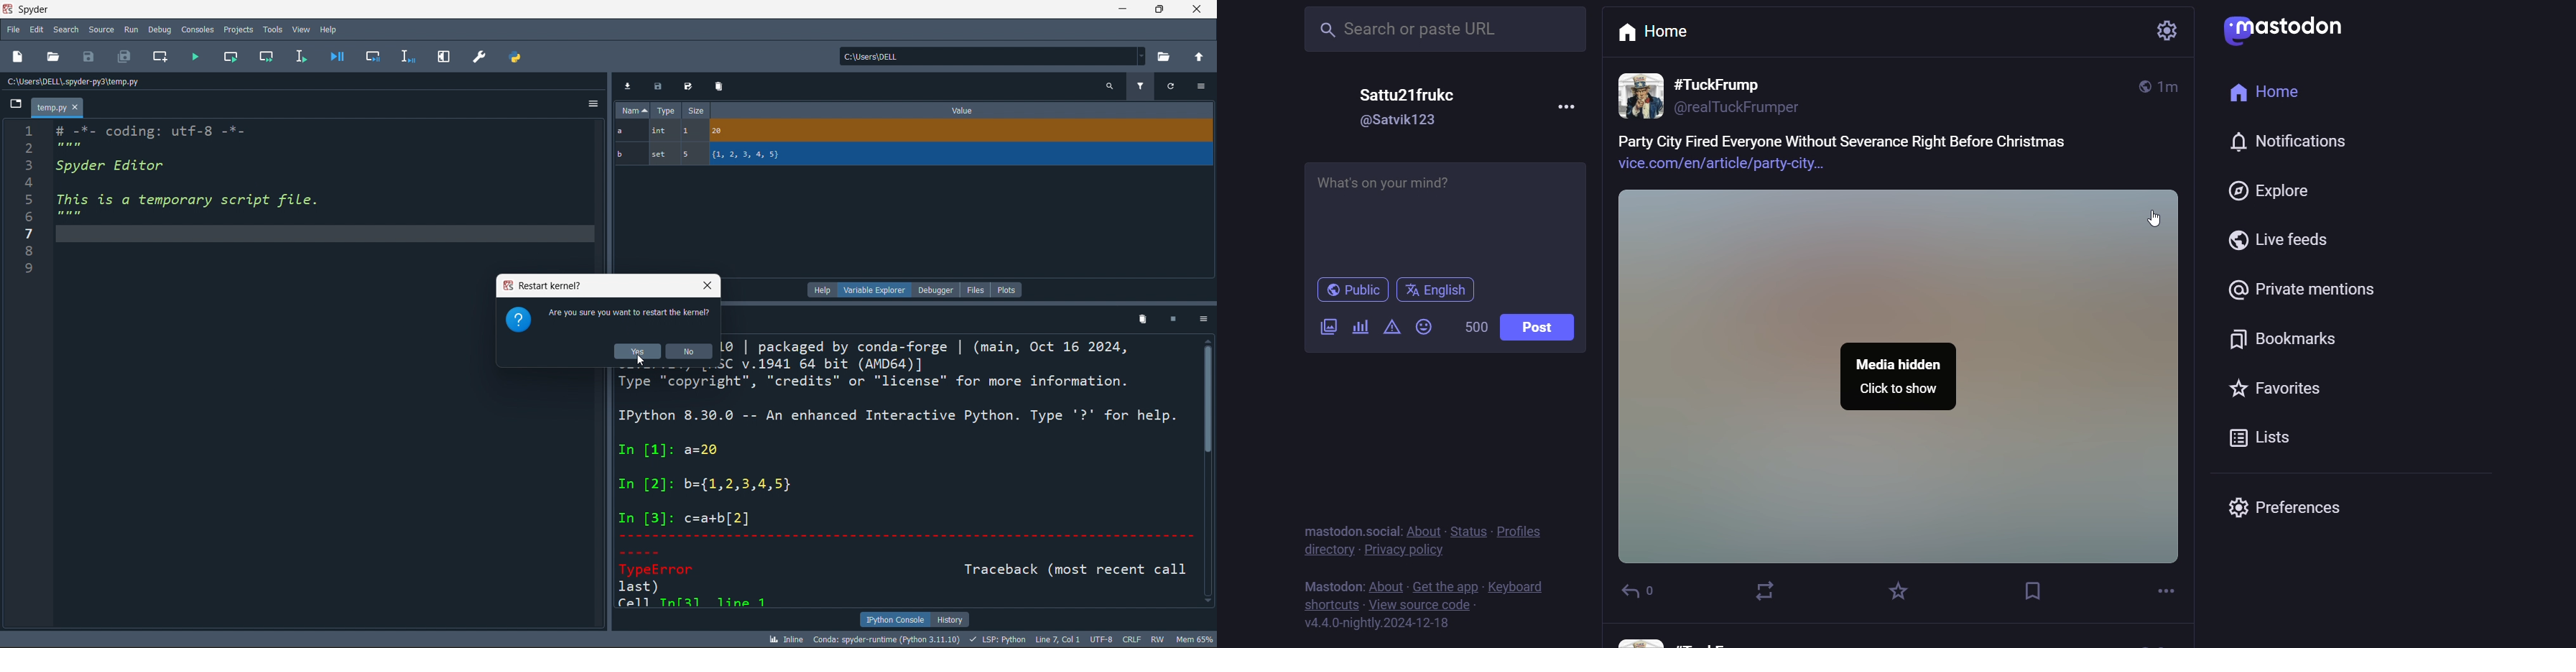  What do you see at coordinates (1102, 640) in the screenshot?
I see `UTF-8` at bounding box center [1102, 640].